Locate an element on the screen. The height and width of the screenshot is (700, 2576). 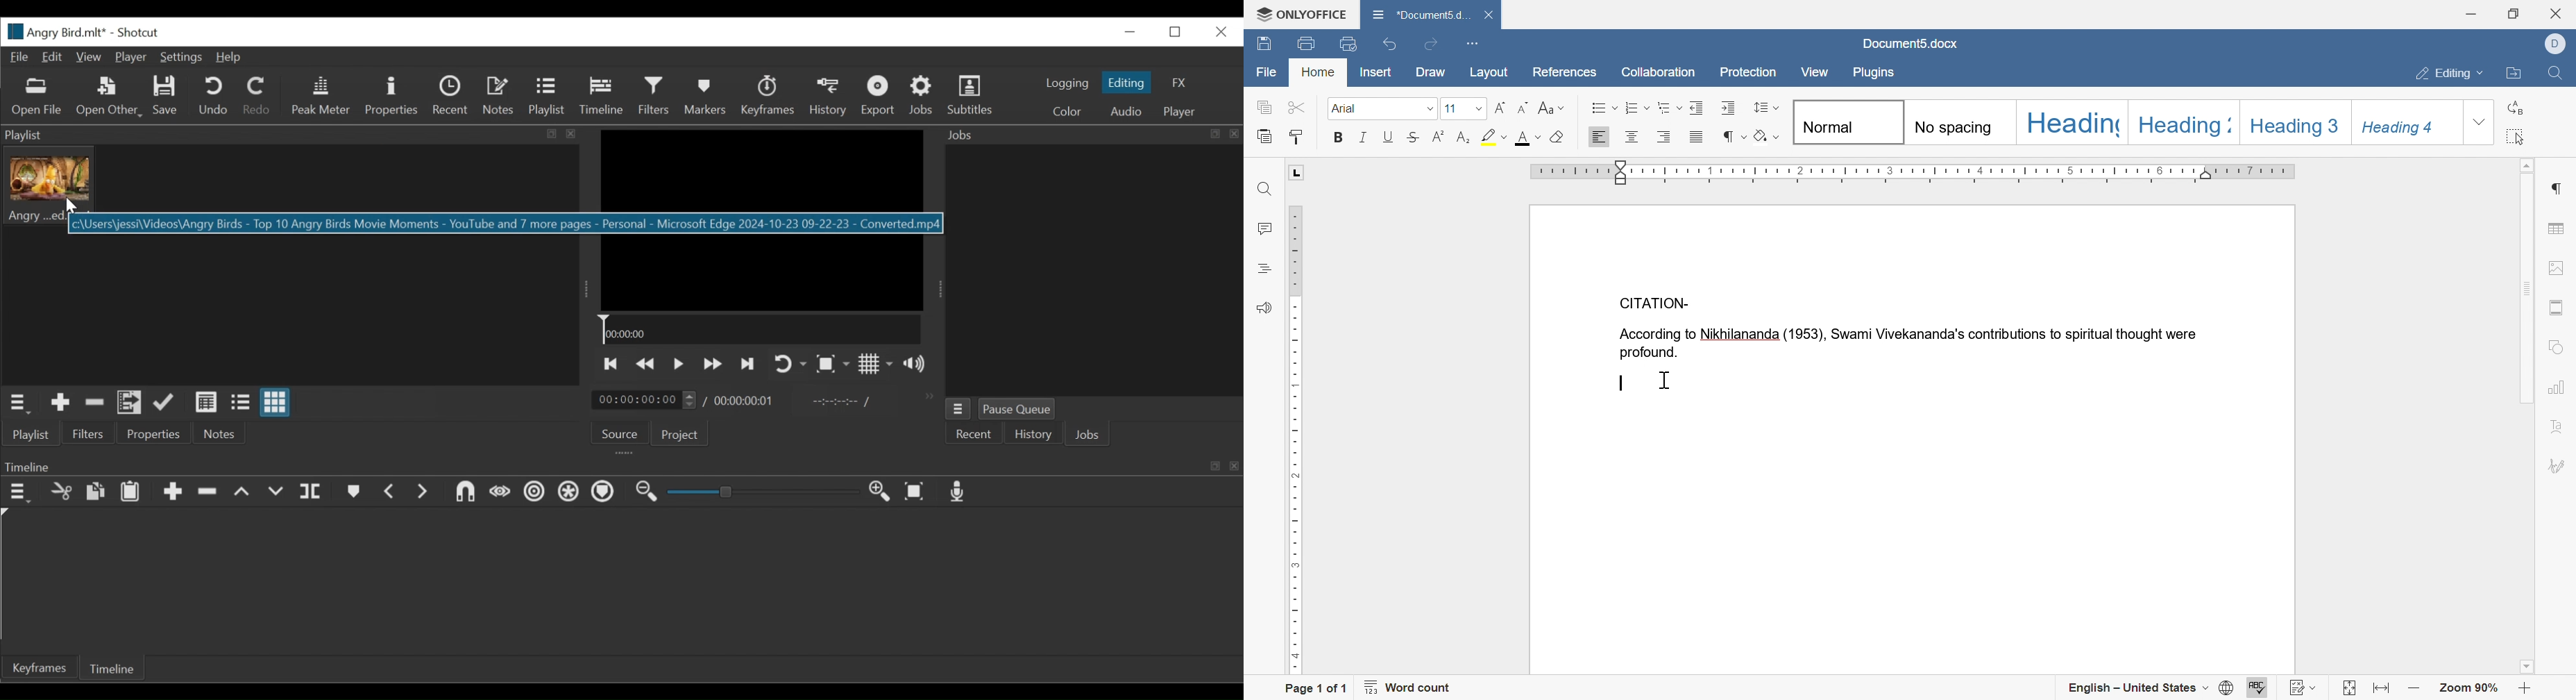
Player is located at coordinates (1180, 113).